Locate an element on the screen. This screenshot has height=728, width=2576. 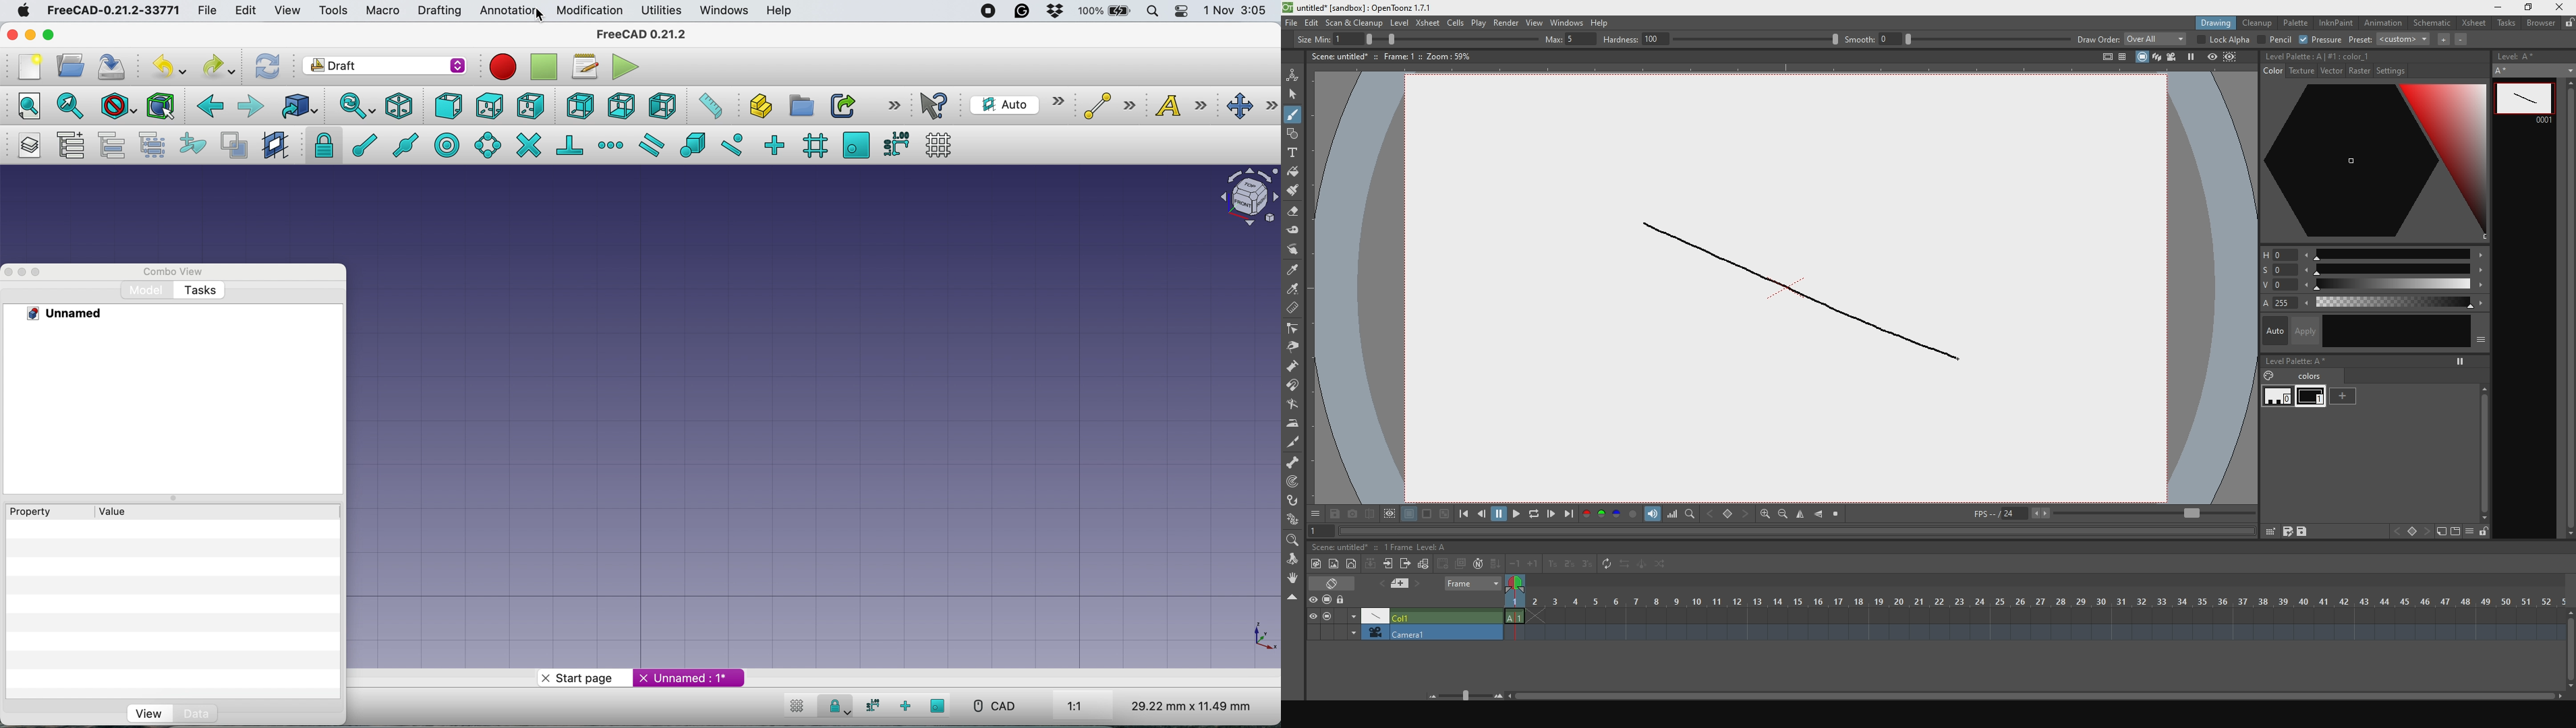
utilities is located at coordinates (661, 12).